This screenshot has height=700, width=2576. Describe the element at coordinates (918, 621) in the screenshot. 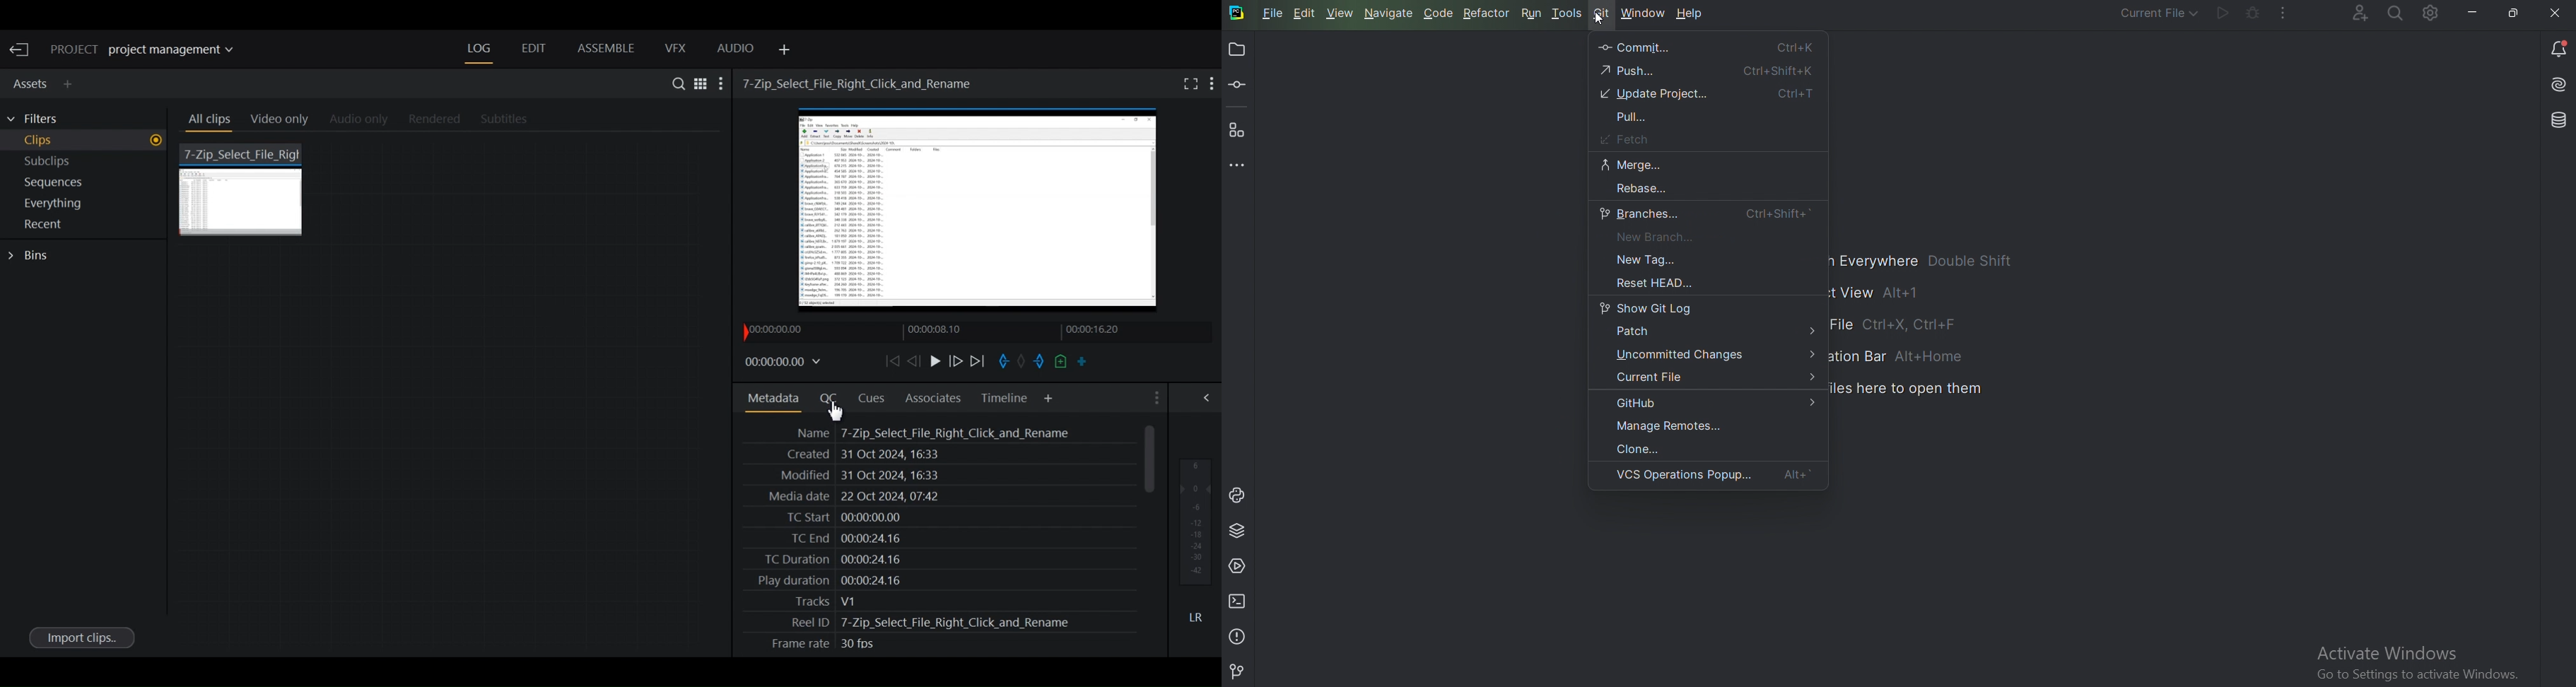

I see `Reel ID` at that location.